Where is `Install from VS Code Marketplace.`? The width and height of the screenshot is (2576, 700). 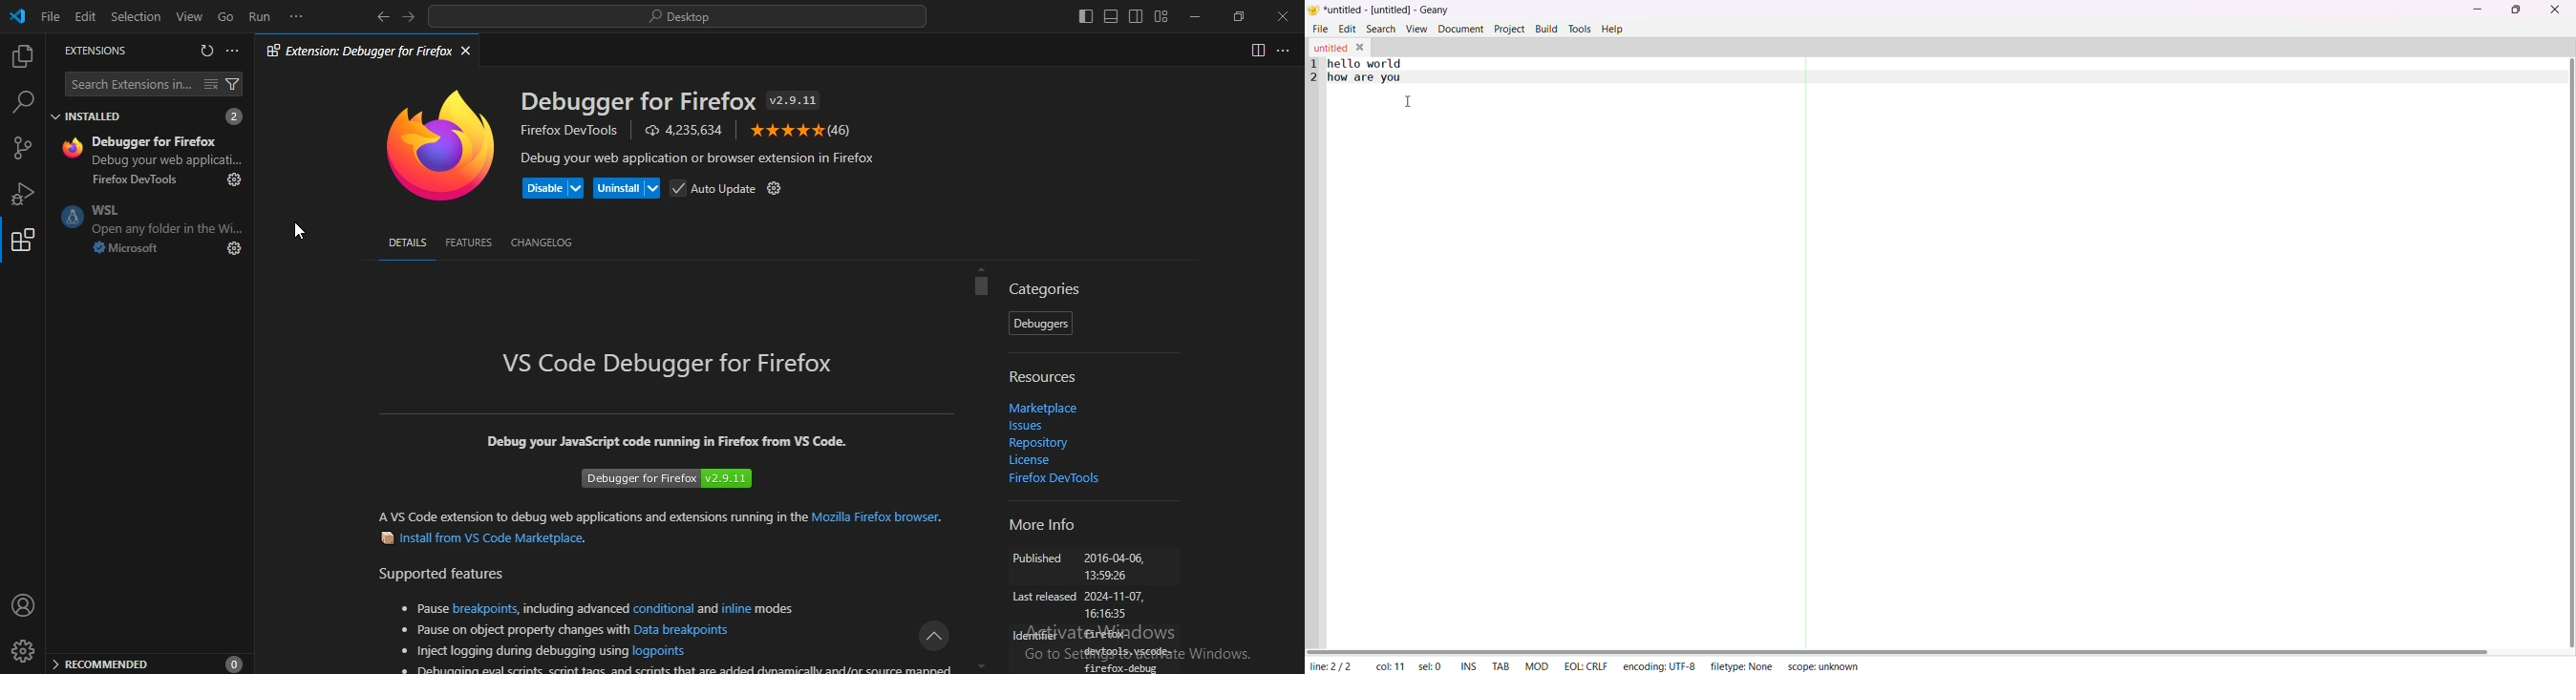 Install from VS Code Marketplace. is located at coordinates (488, 539).